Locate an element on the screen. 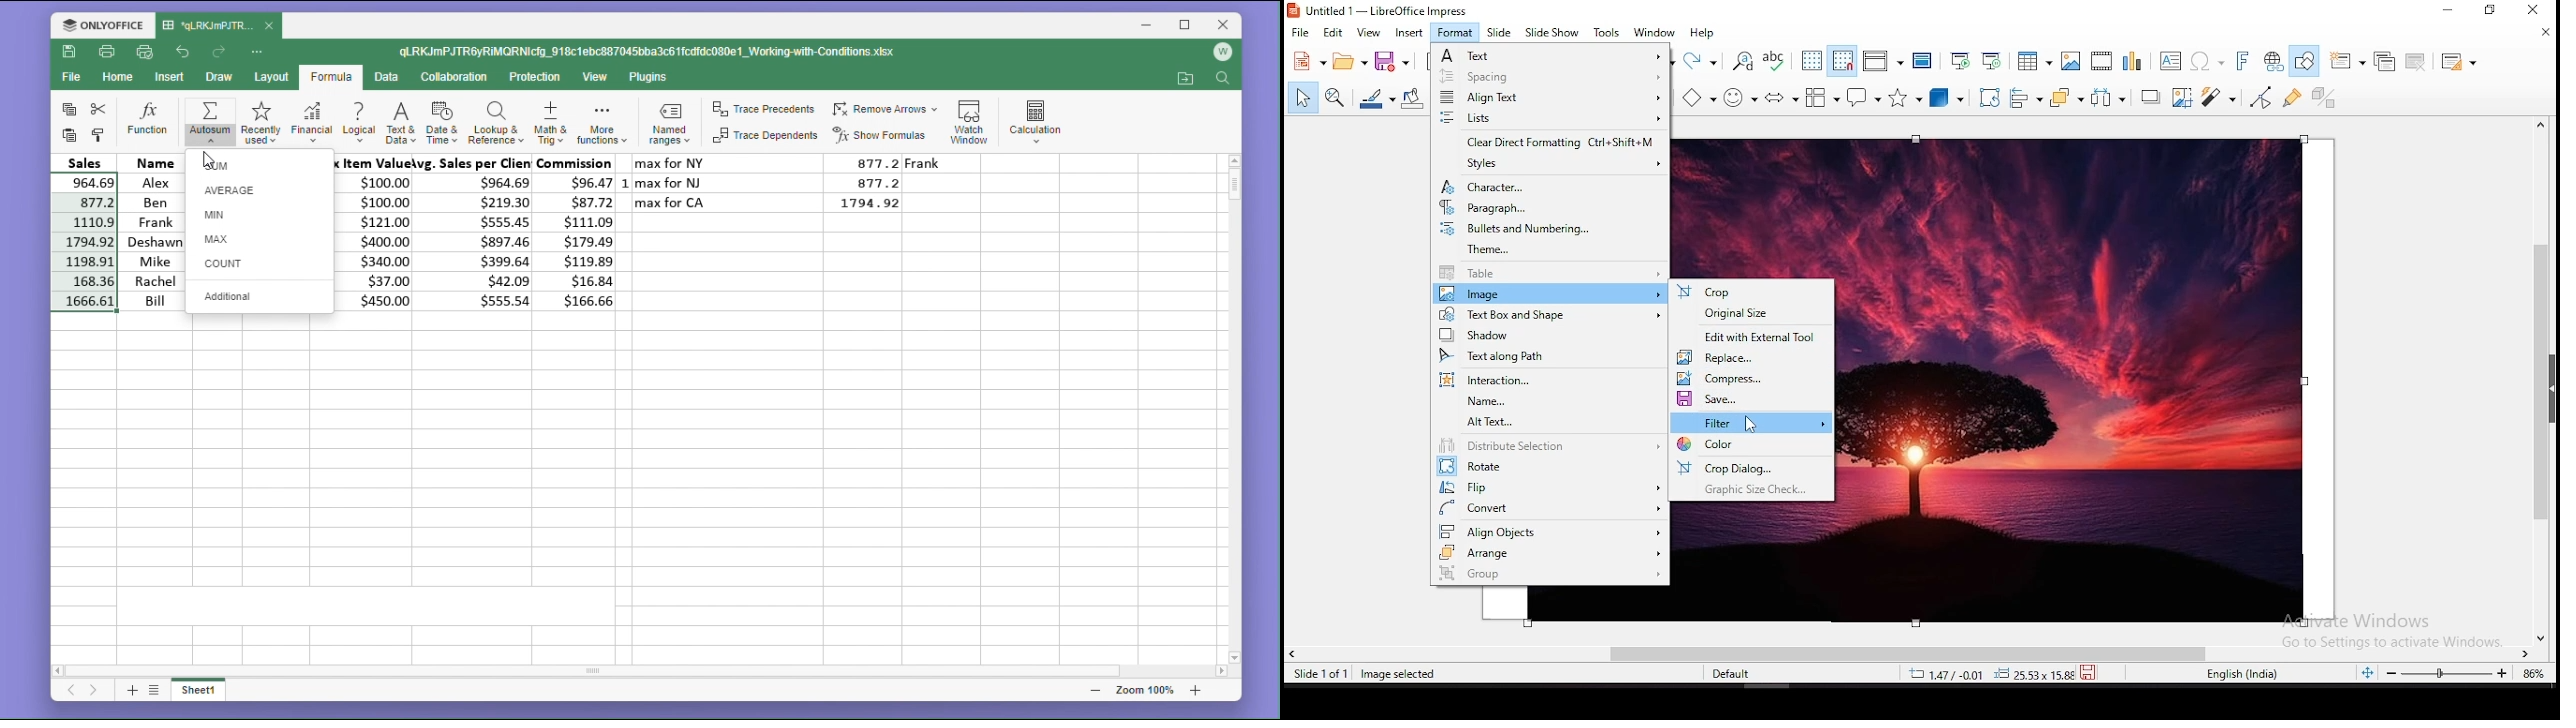 Image resolution: width=2576 pixels, height=728 pixels. redo is located at coordinates (1701, 59).